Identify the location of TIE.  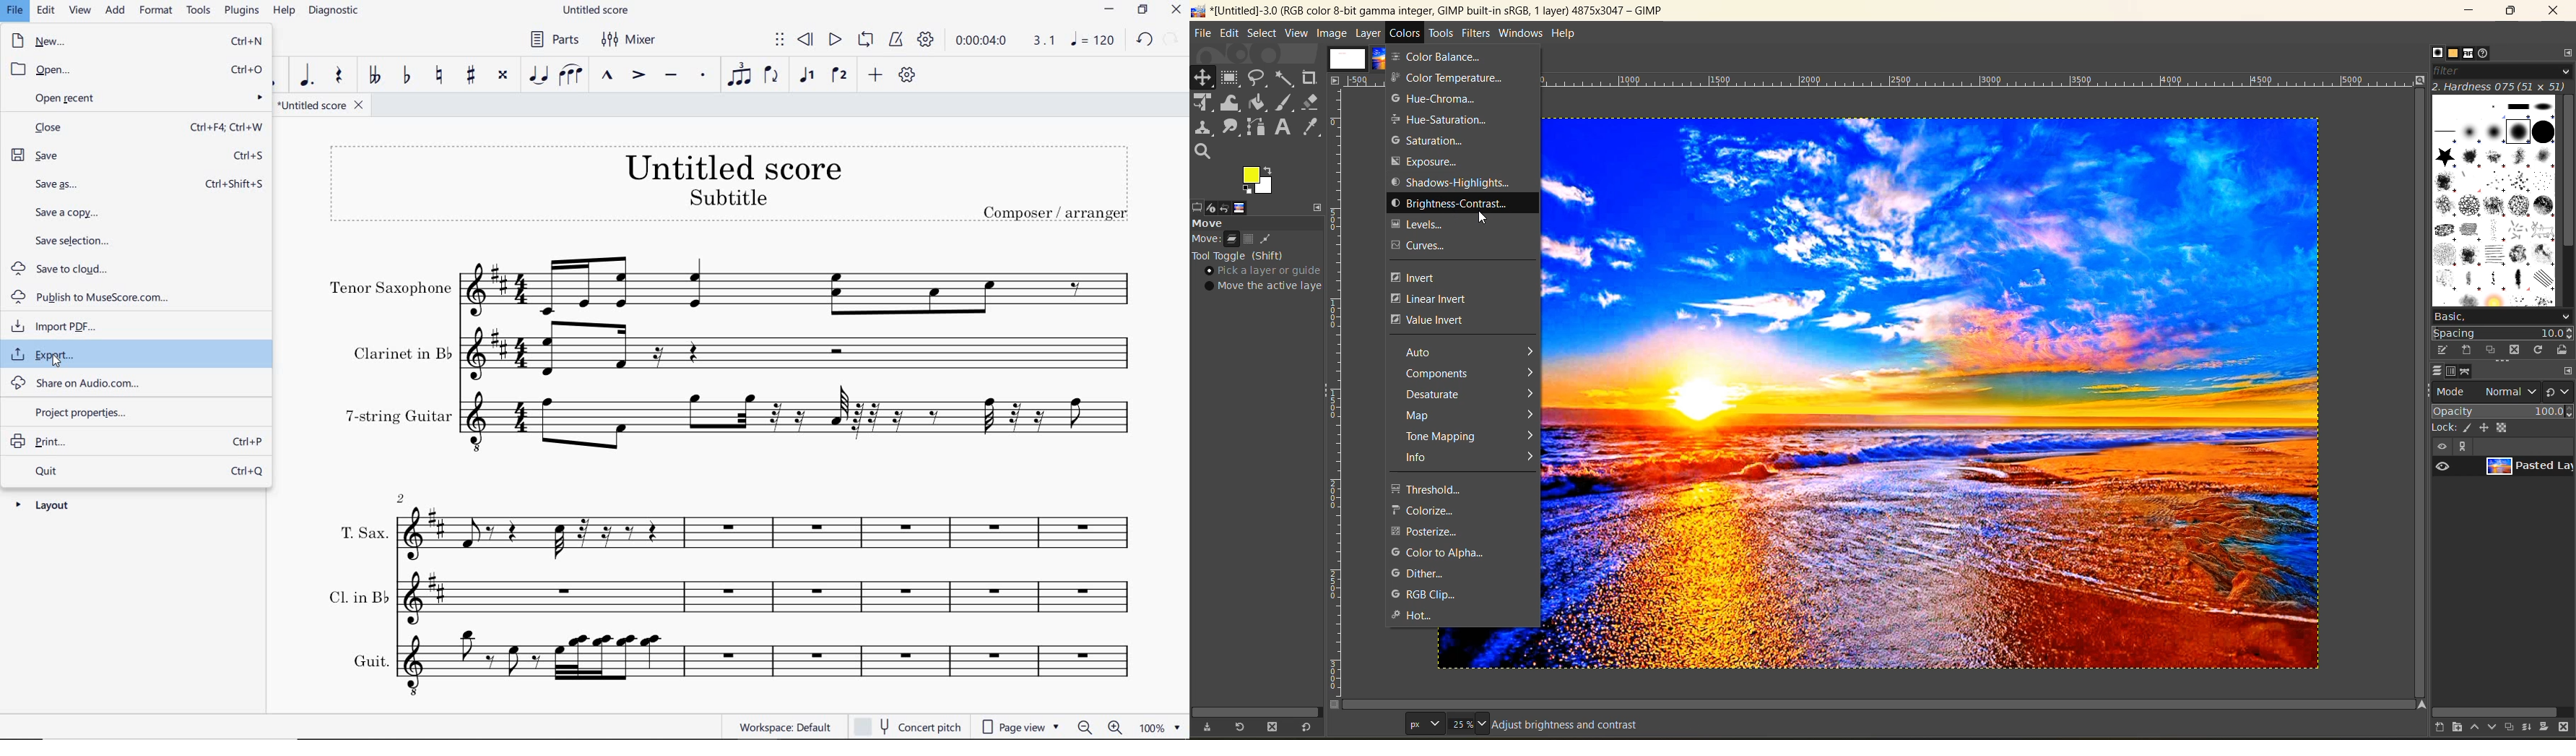
(536, 74).